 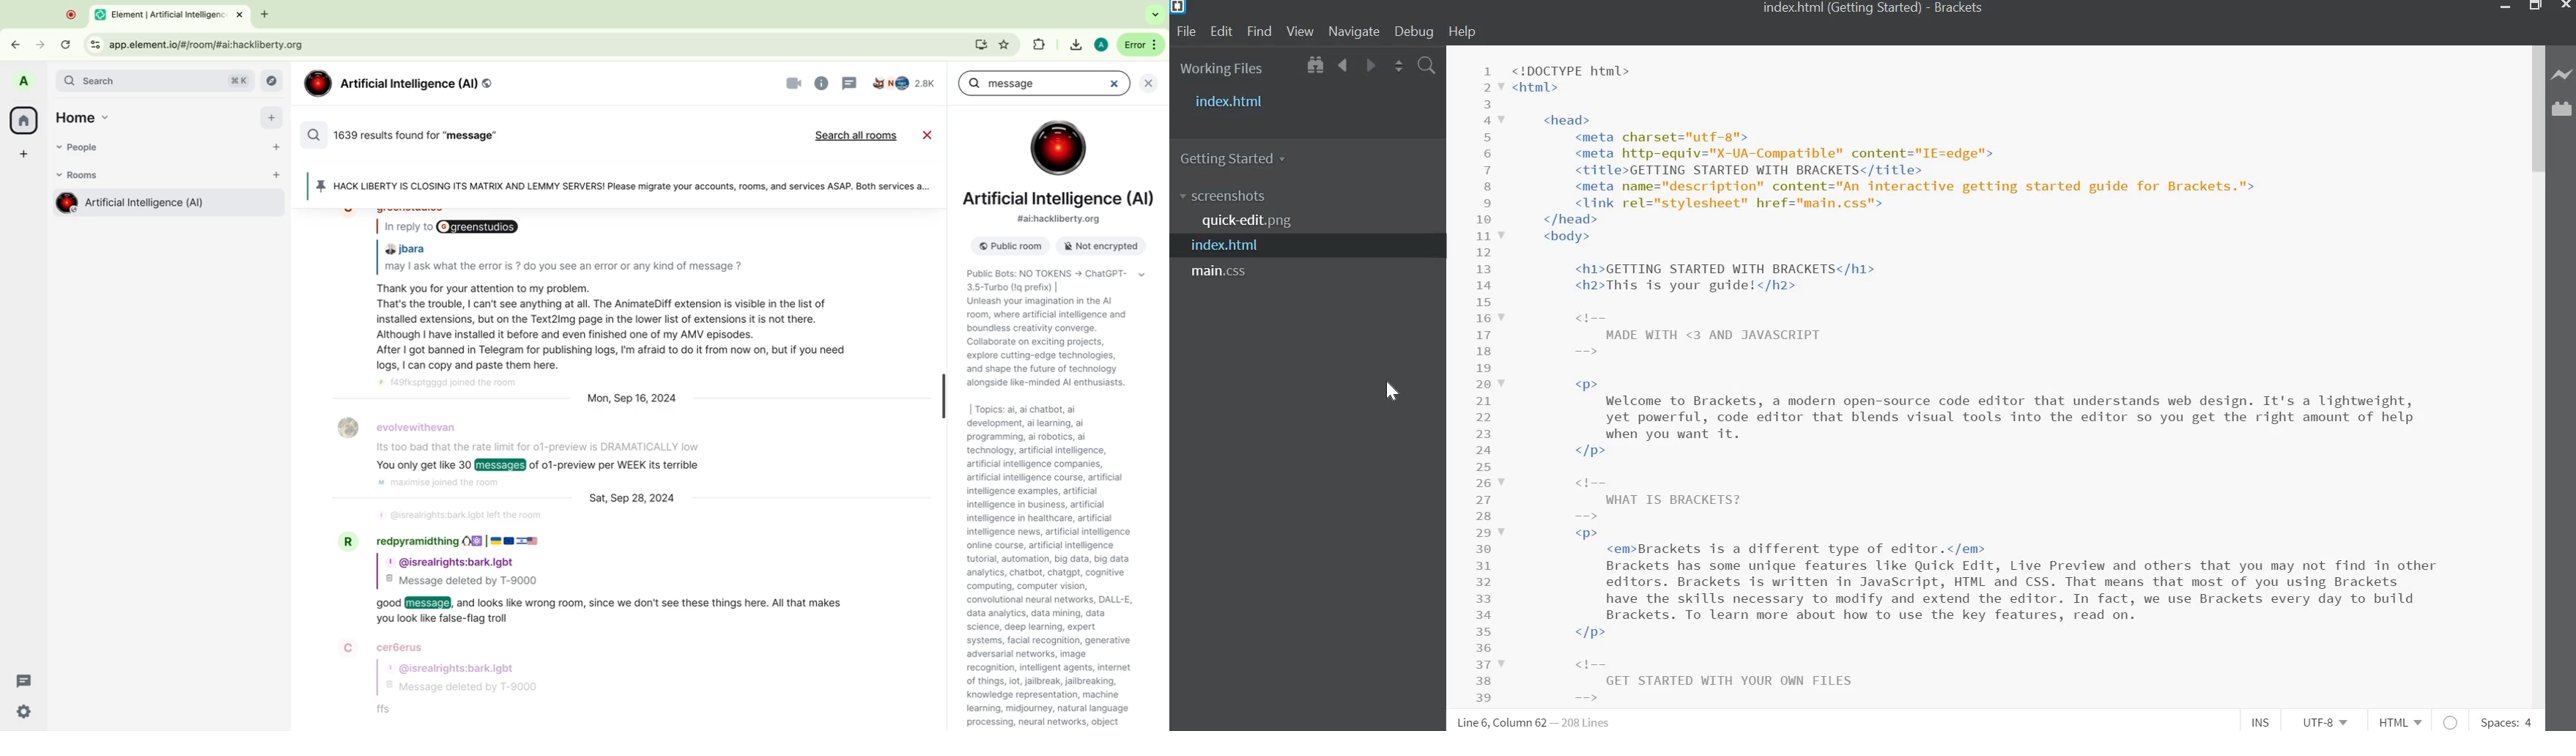 I want to click on topics, so click(x=1065, y=567).